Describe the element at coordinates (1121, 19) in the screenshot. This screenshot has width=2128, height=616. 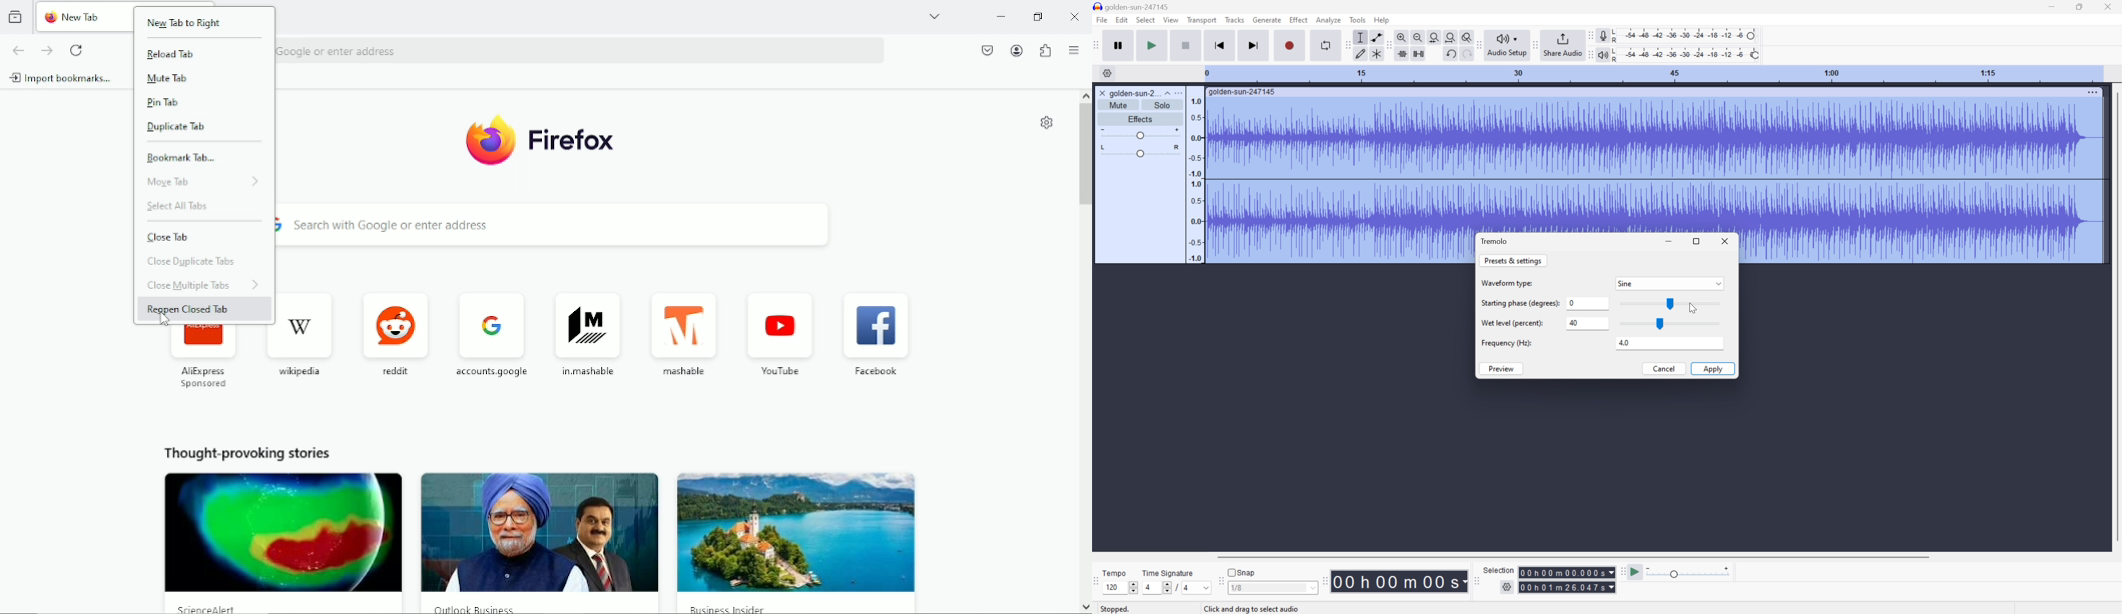
I see `Edit` at that location.